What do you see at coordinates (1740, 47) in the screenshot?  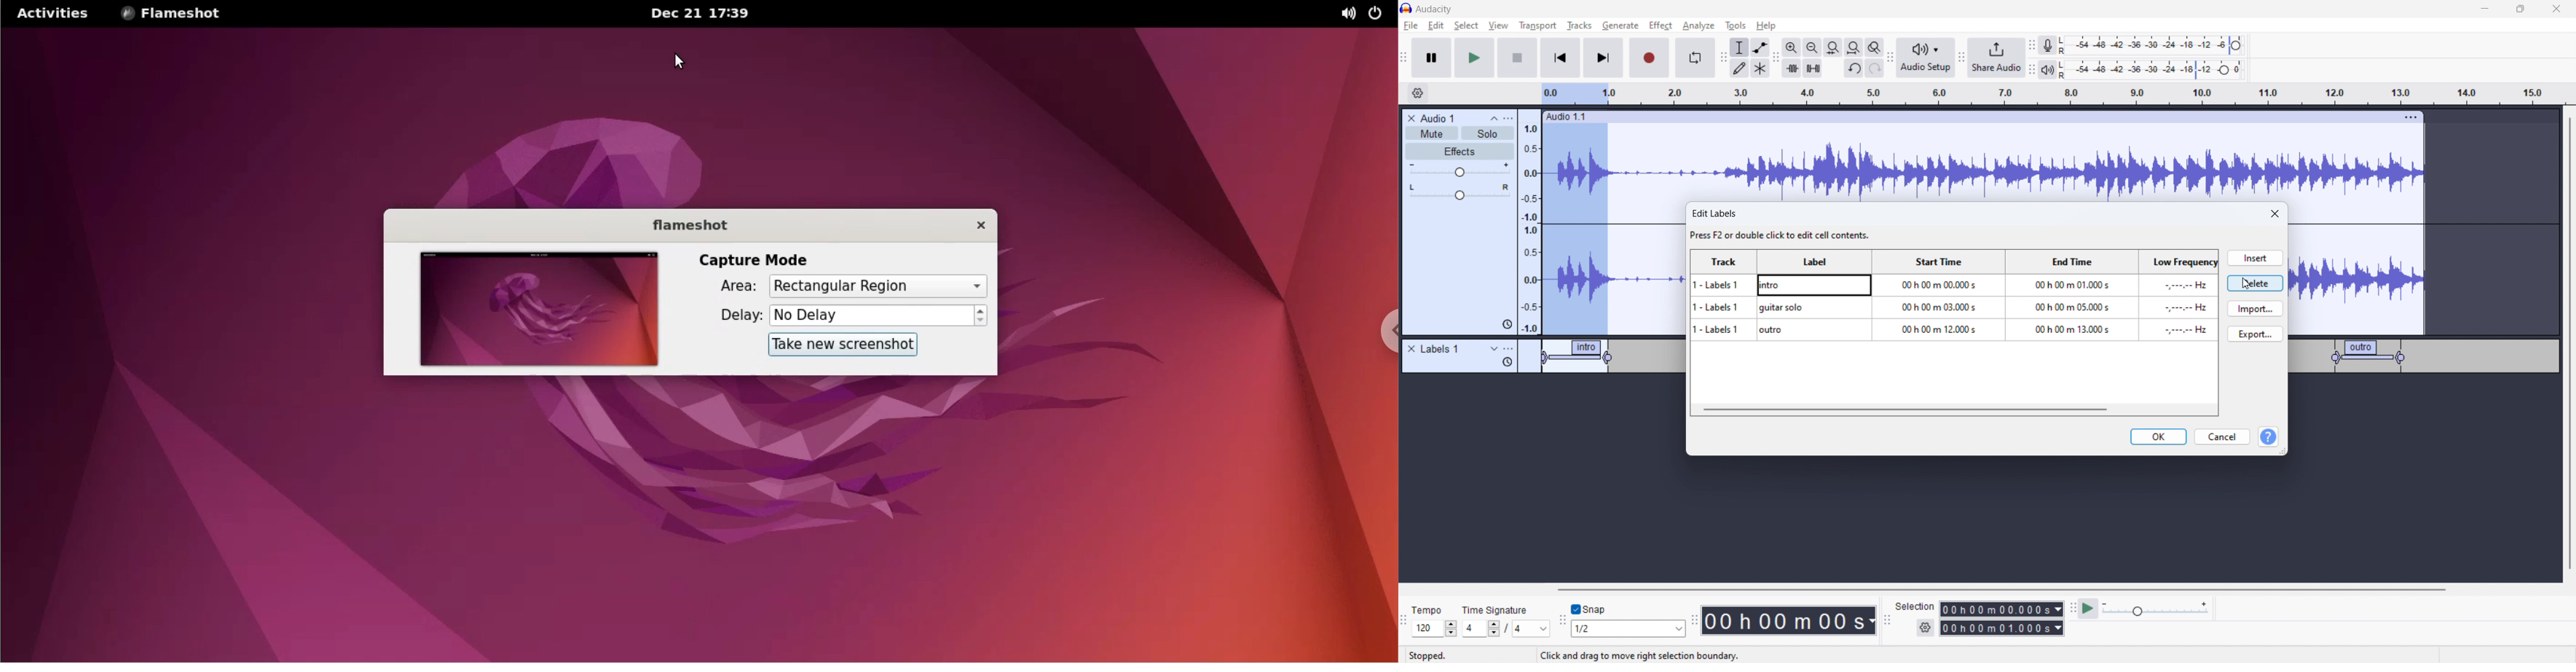 I see `selection tool` at bounding box center [1740, 47].